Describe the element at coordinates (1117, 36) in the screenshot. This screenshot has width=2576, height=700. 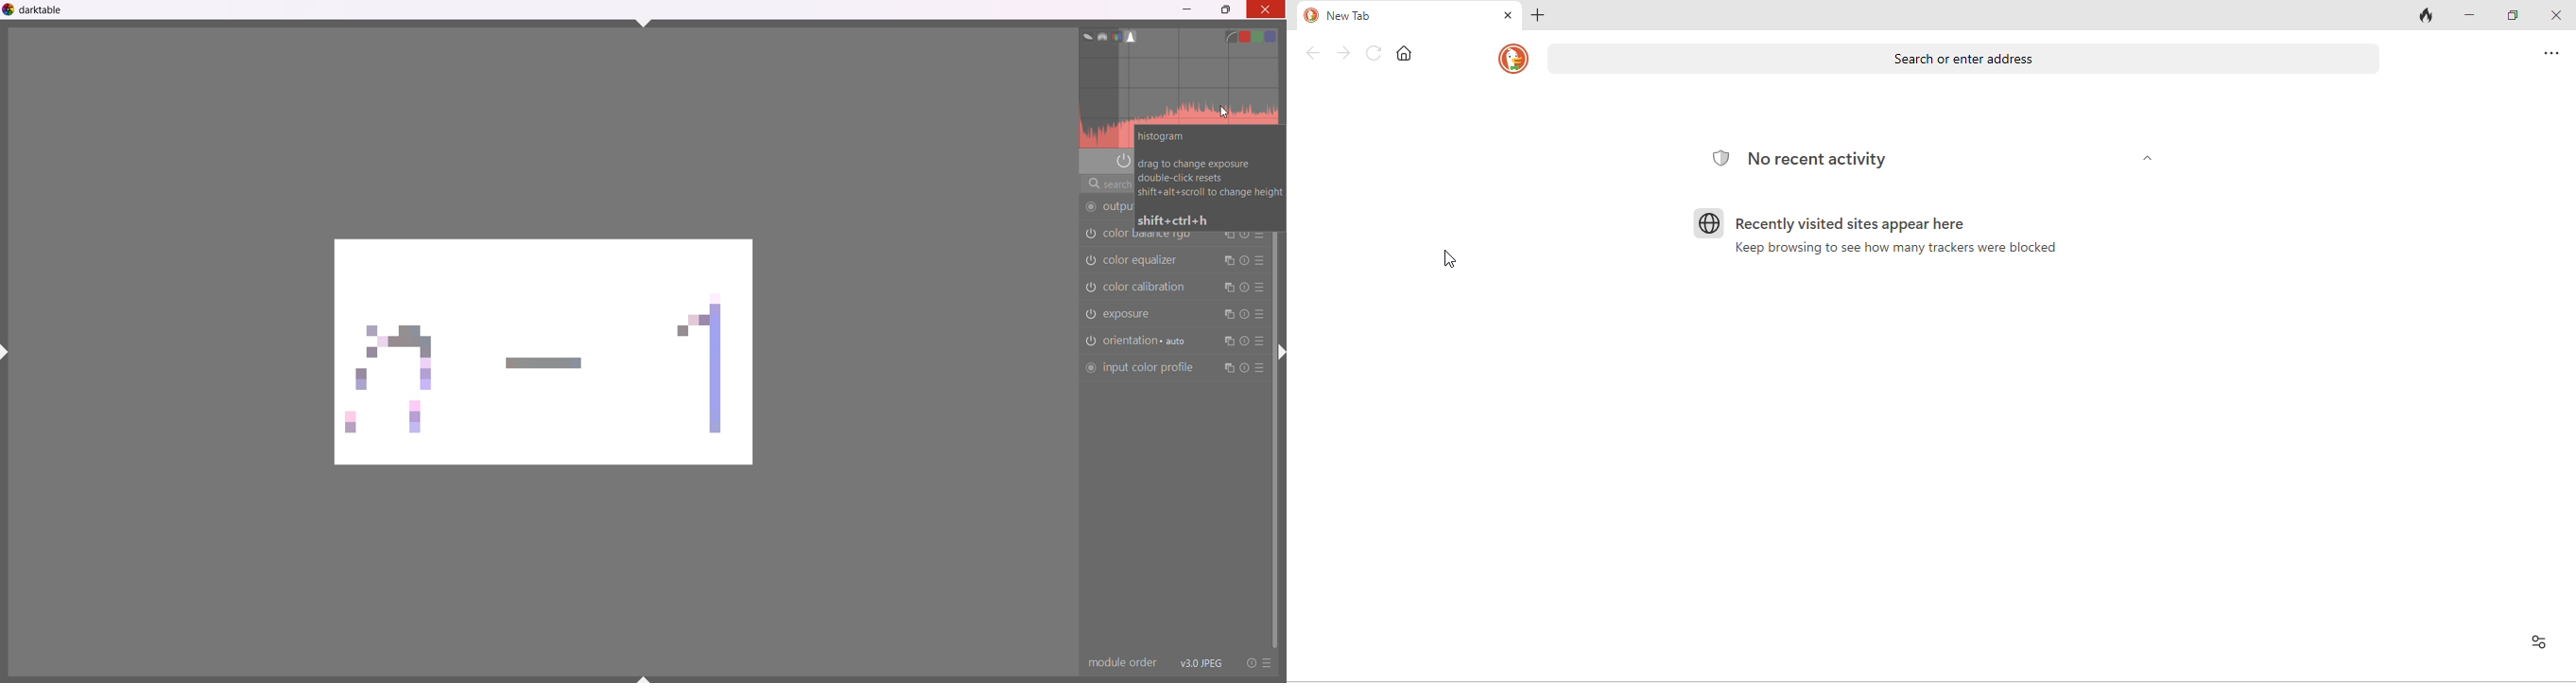
I see `rgb` at that location.